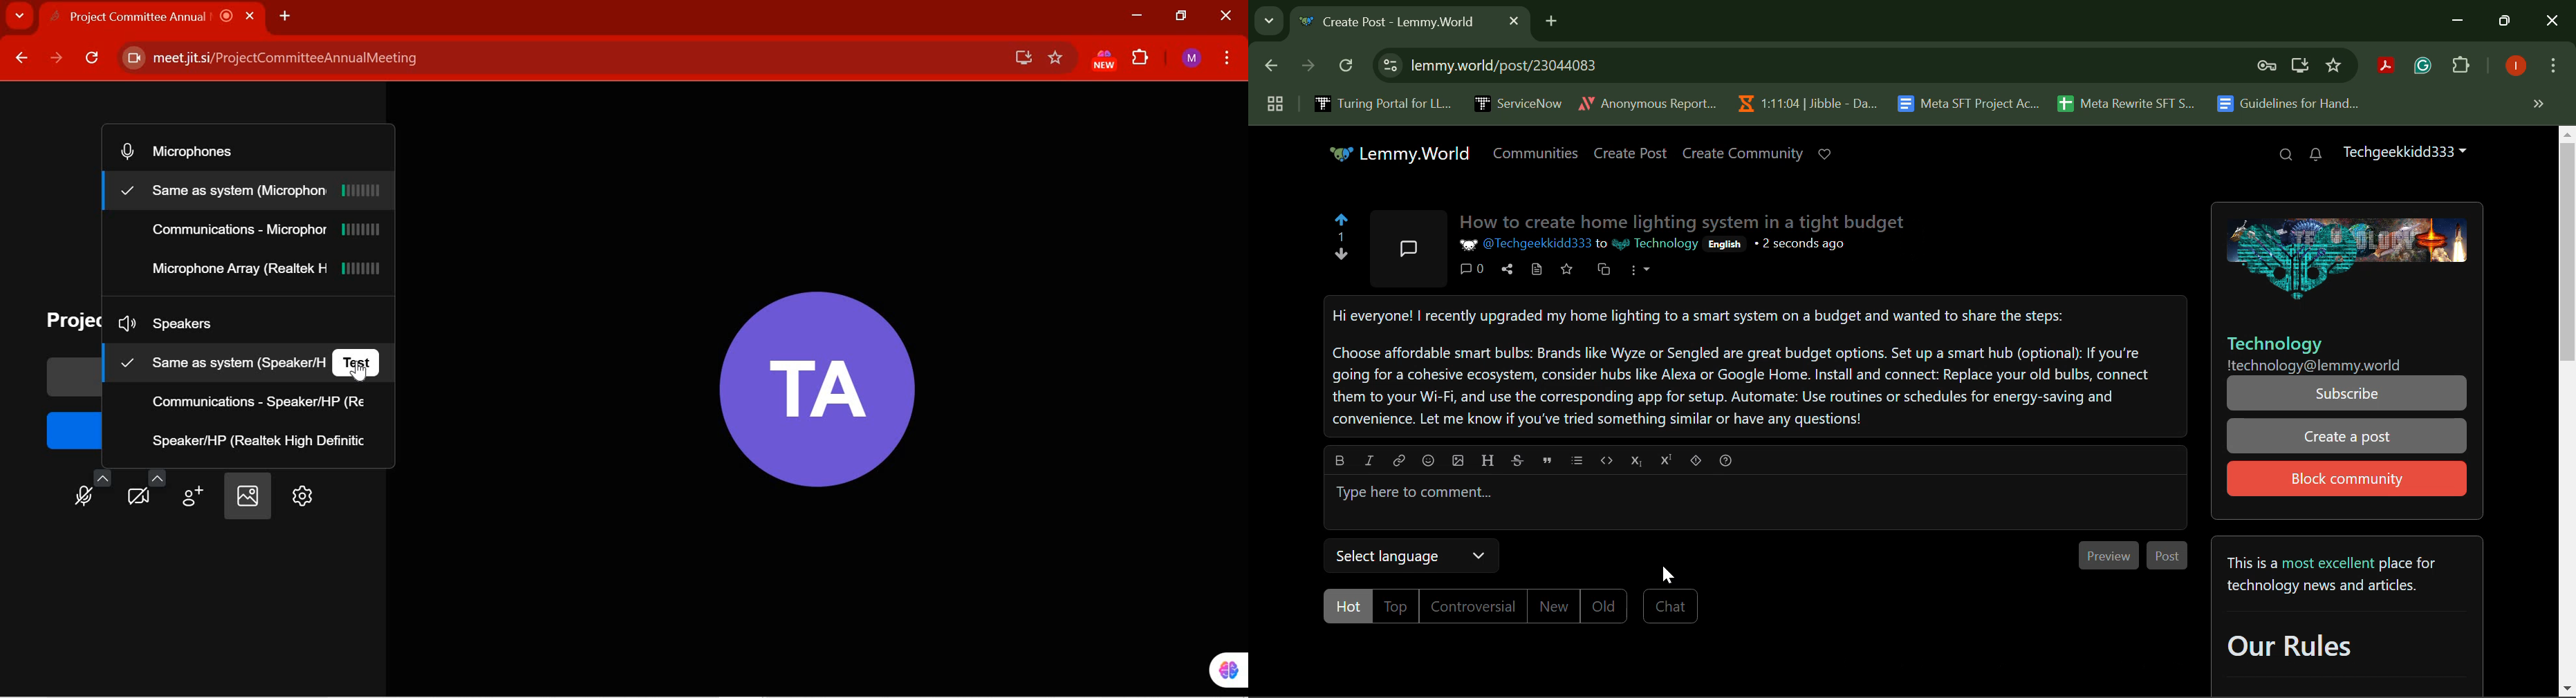 The width and height of the screenshot is (2576, 700). I want to click on Speakers, so click(183, 324).